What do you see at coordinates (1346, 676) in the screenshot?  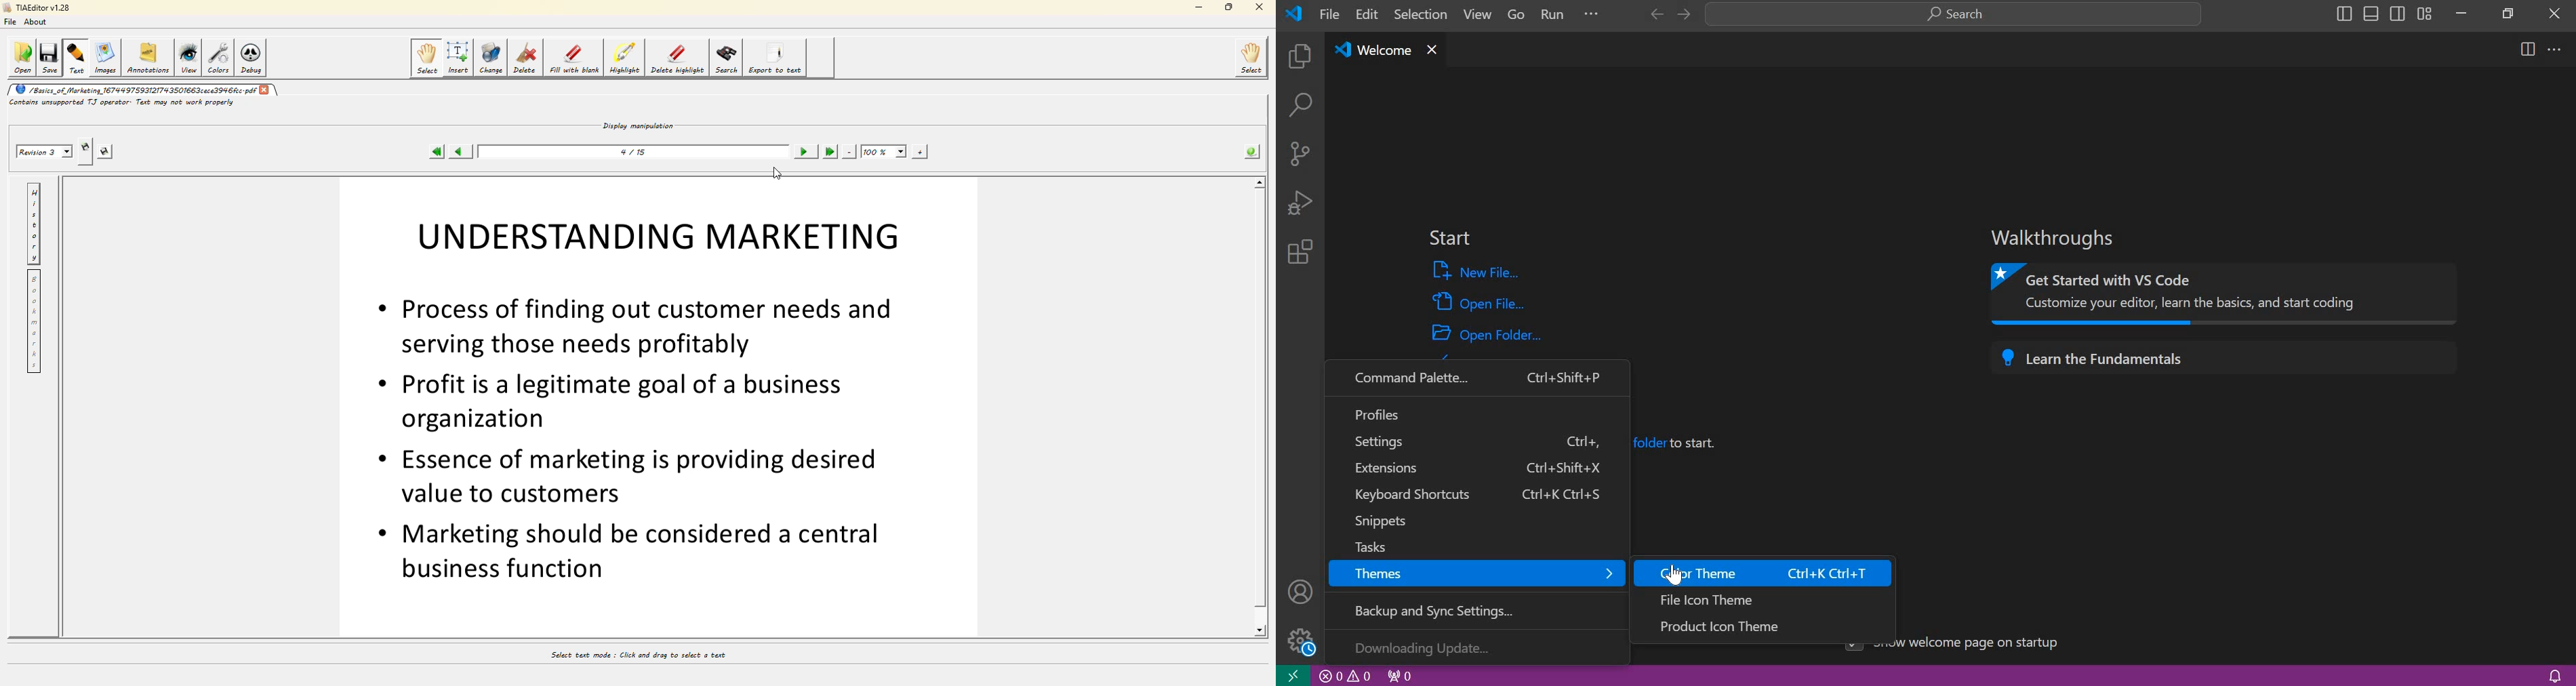 I see `no problems` at bounding box center [1346, 676].